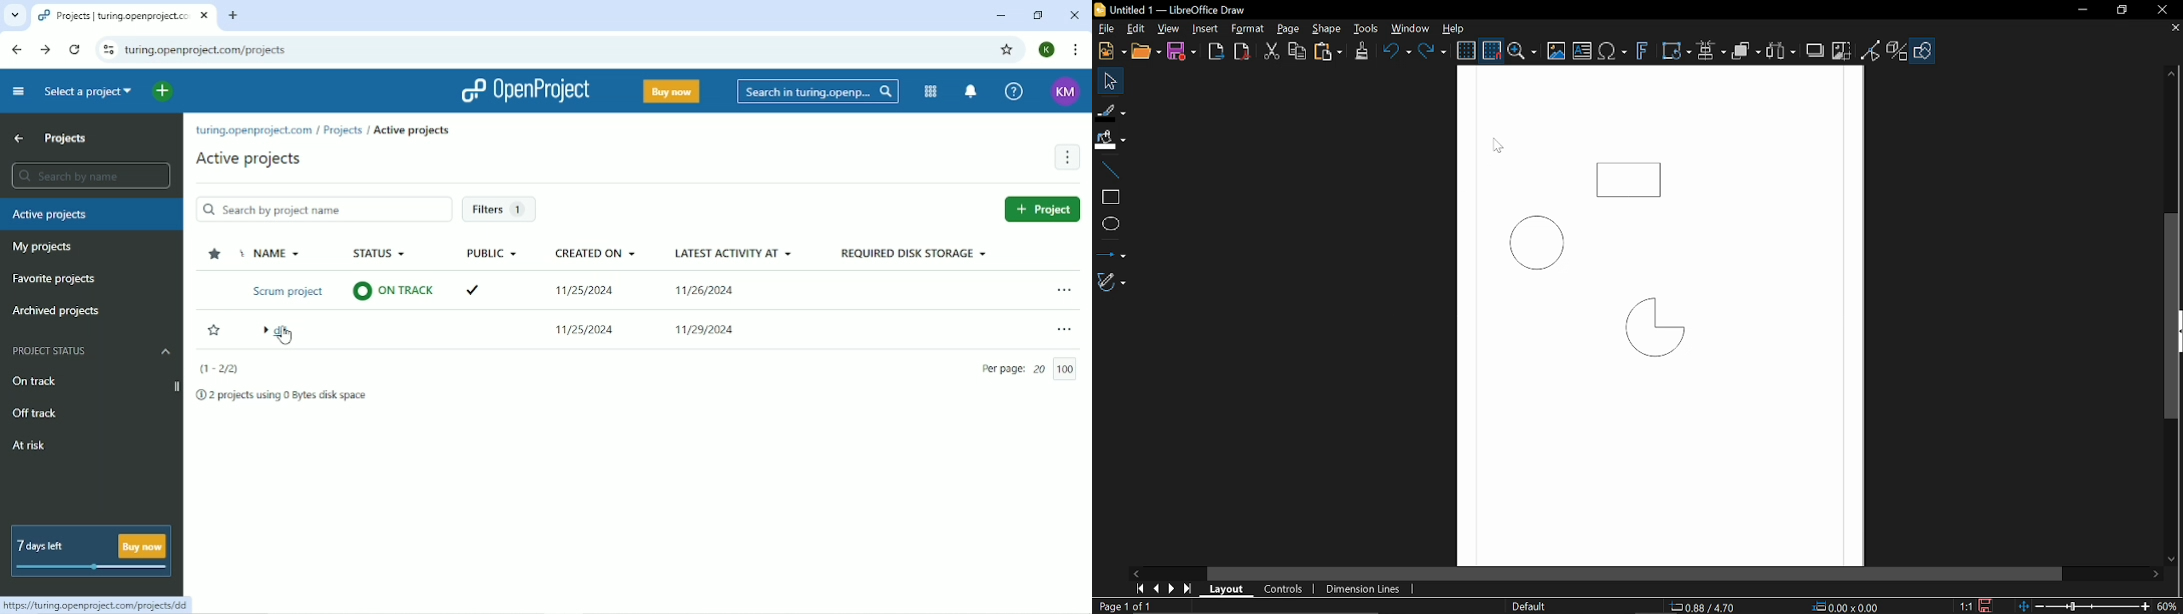  I want to click on Select a project, so click(87, 94).